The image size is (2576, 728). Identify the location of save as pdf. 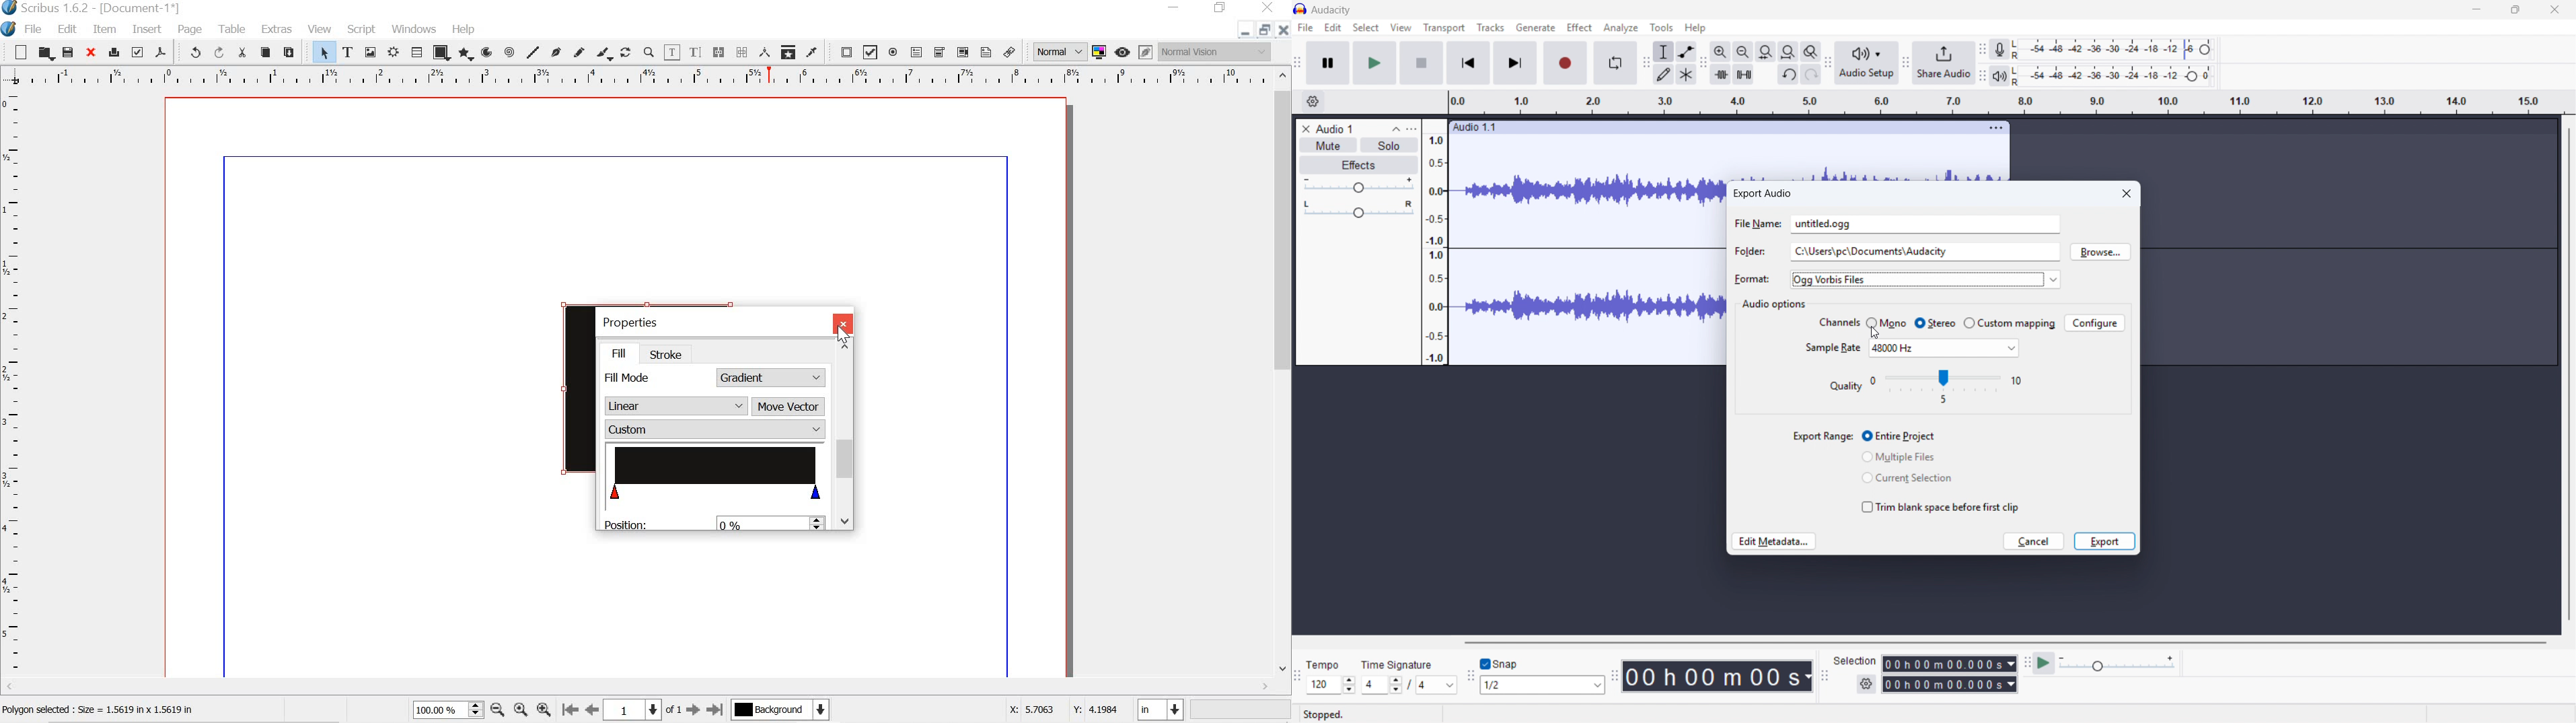
(162, 53).